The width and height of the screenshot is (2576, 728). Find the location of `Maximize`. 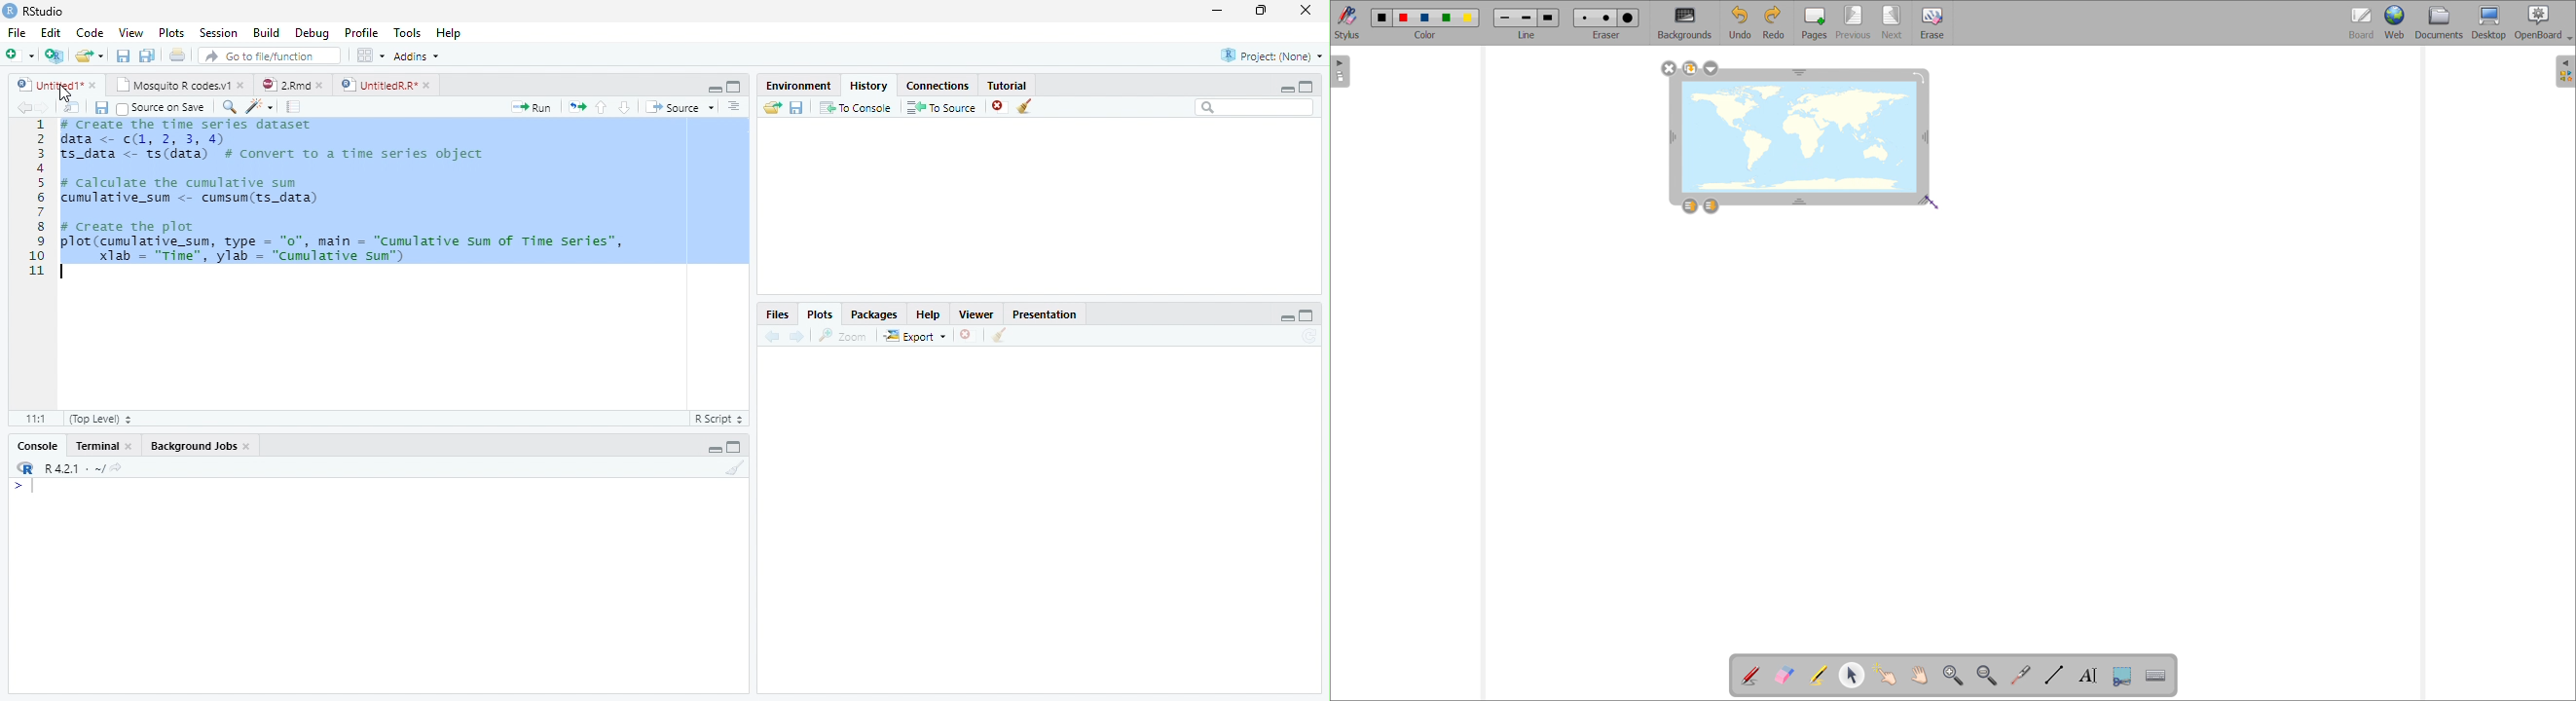

Maximize is located at coordinates (736, 448).